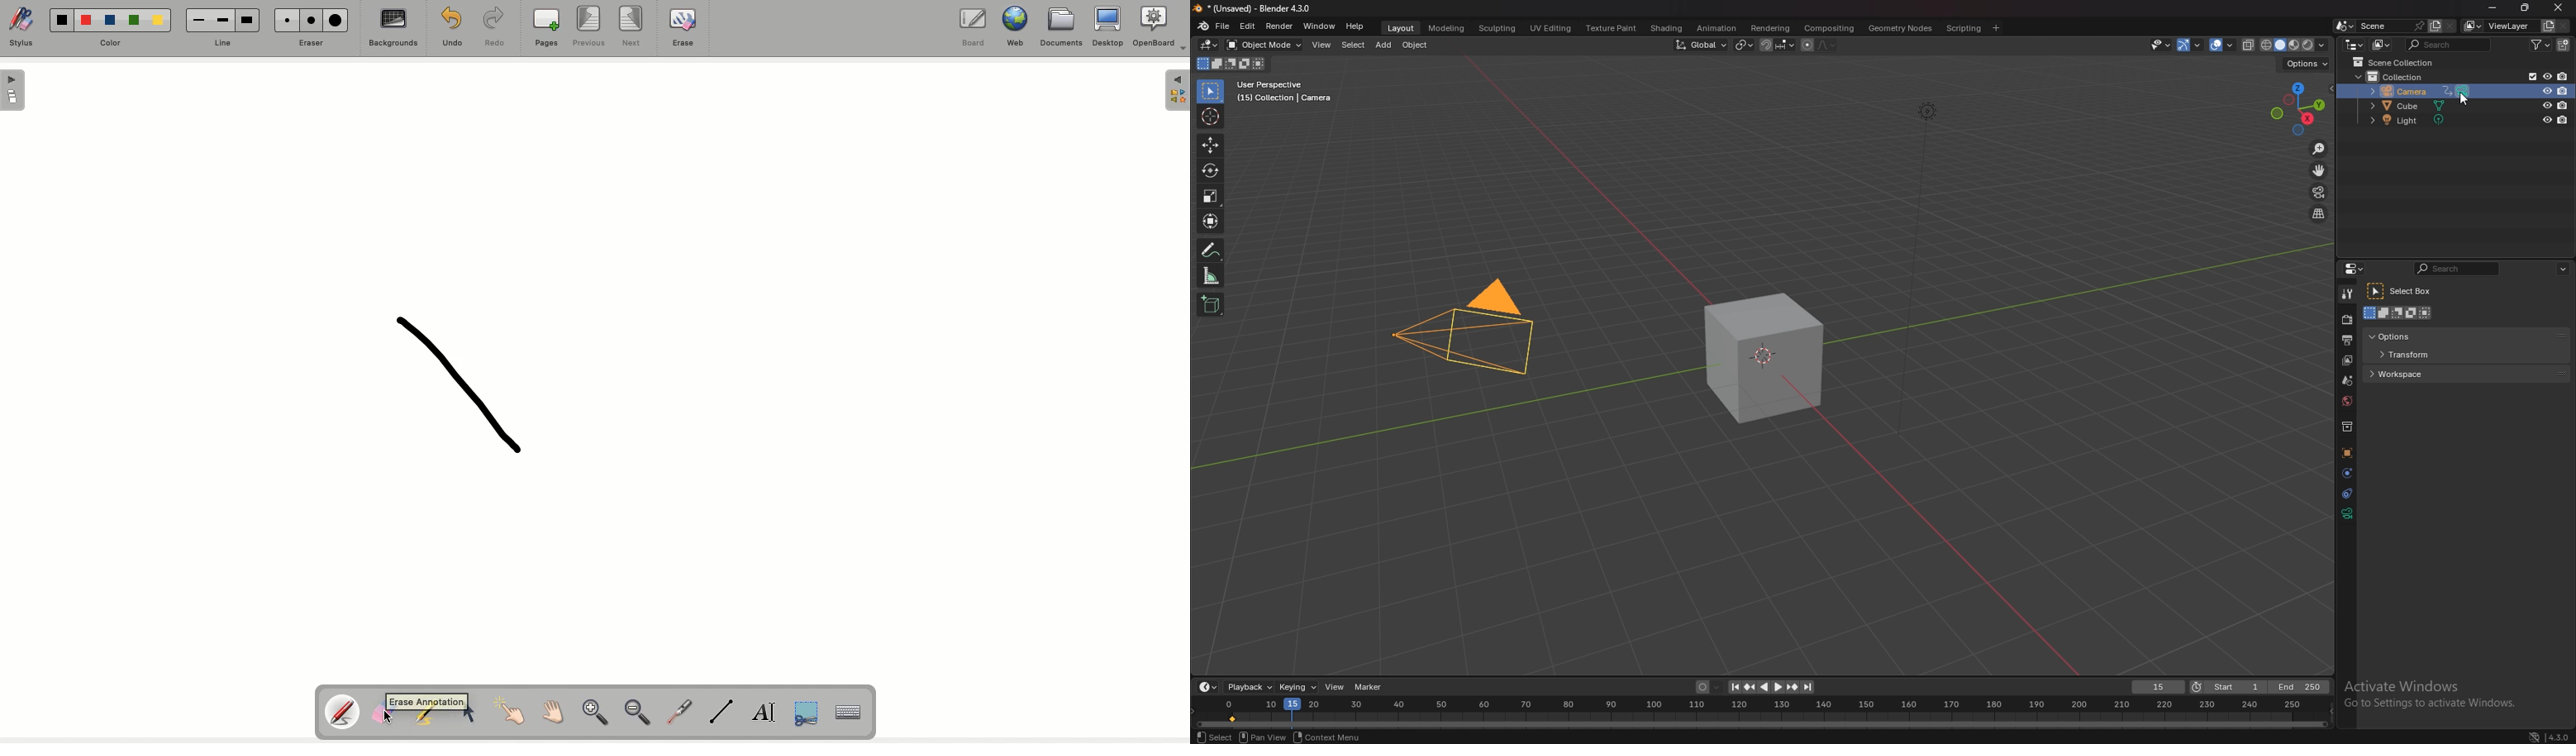 The width and height of the screenshot is (2576, 756). What do you see at coordinates (1210, 220) in the screenshot?
I see `transform` at bounding box center [1210, 220].